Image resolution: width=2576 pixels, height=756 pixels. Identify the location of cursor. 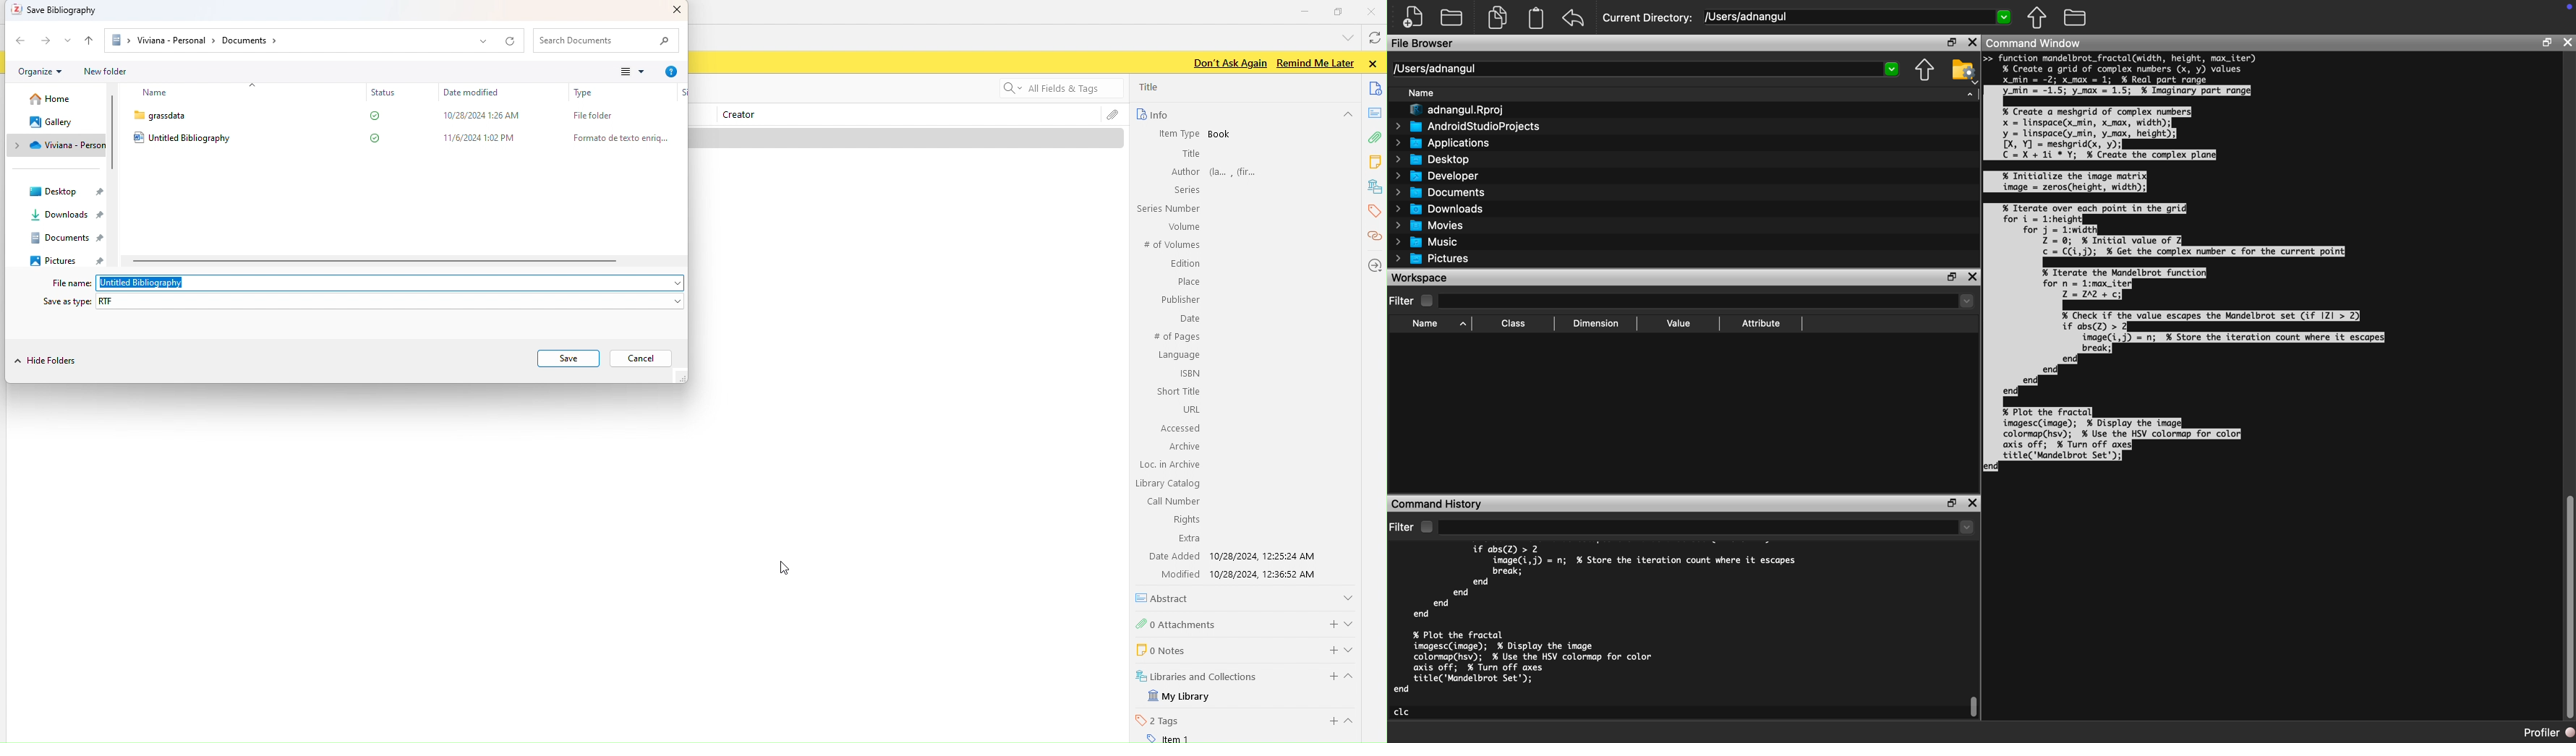
(793, 568).